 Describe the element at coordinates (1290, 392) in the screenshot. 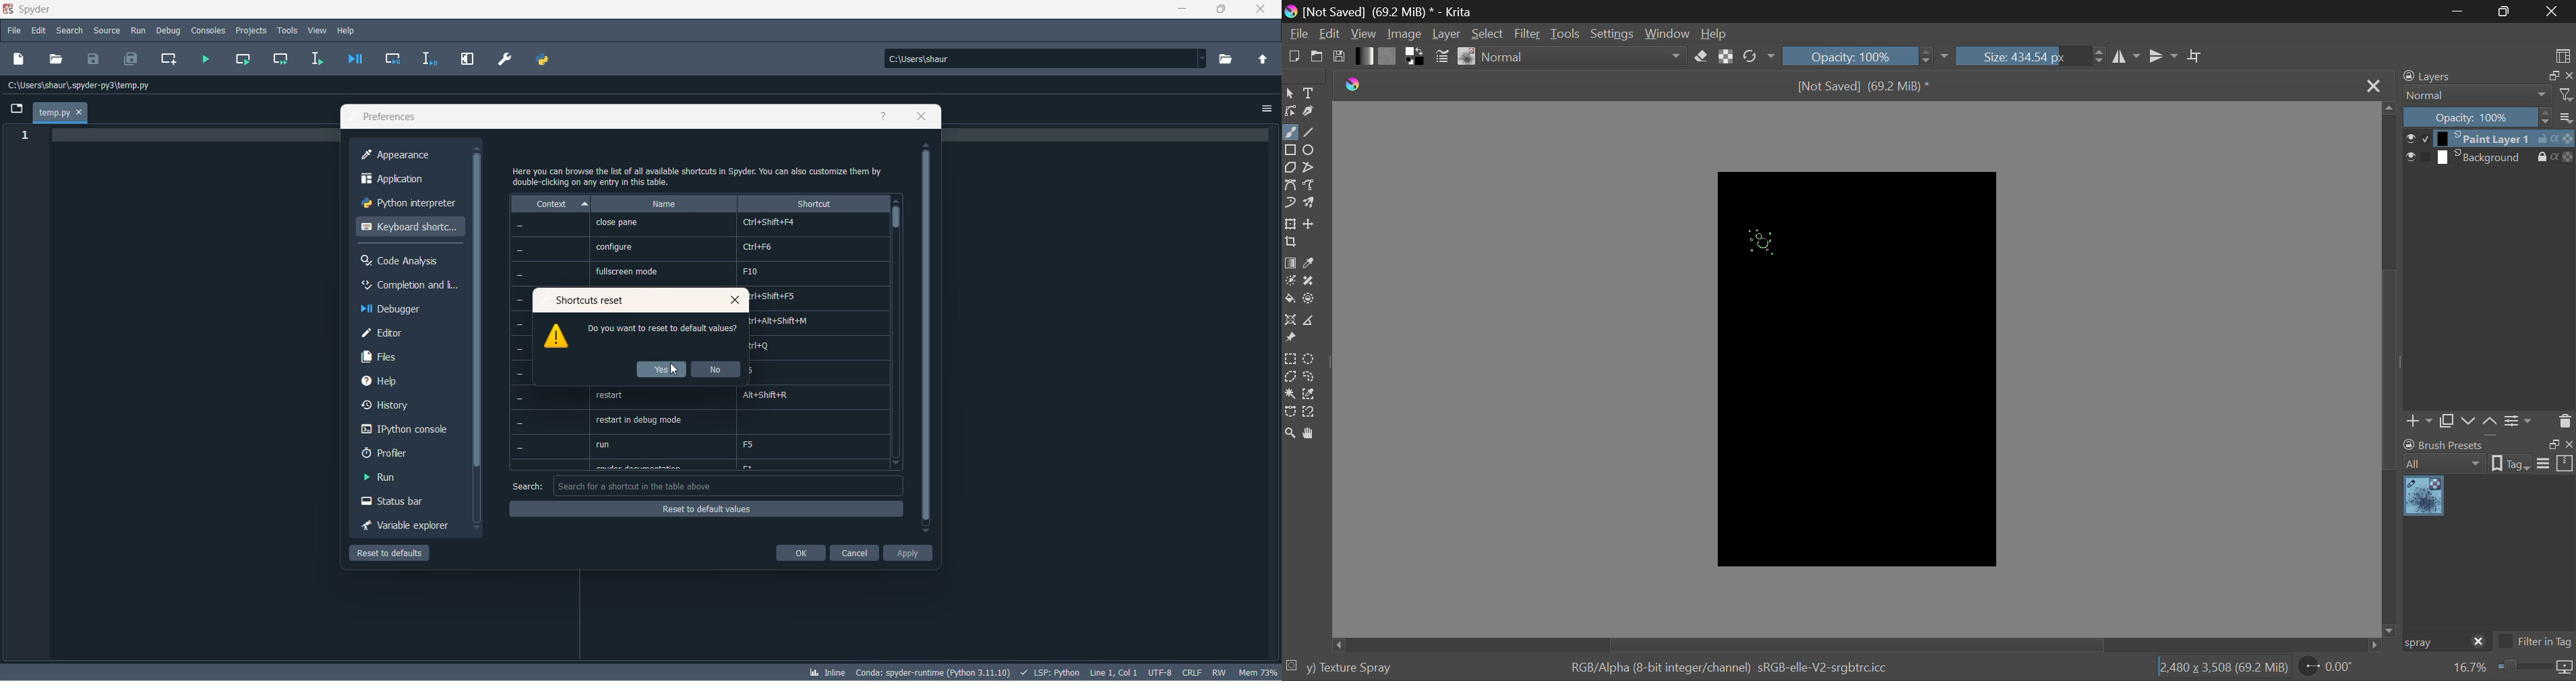

I see `Continuous Fill` at that location.